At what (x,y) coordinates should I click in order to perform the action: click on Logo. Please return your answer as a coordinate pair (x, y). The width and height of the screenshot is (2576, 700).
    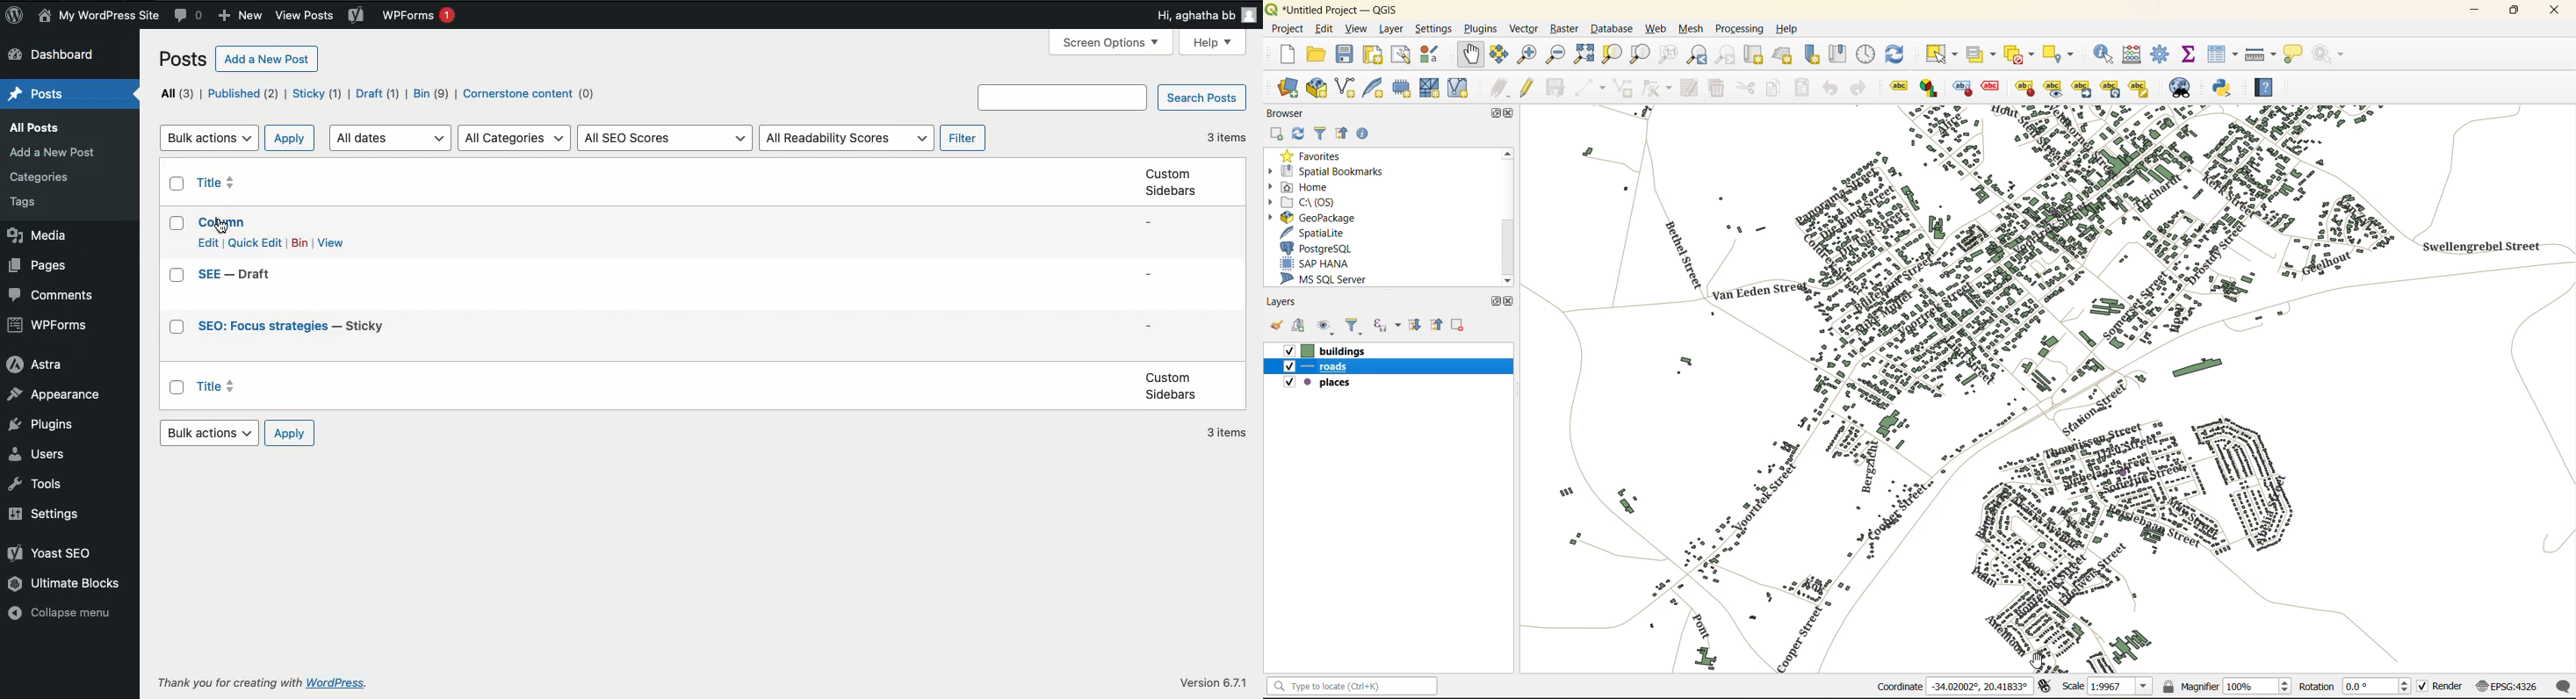
    Looking at the image, I should click on (15, 16).